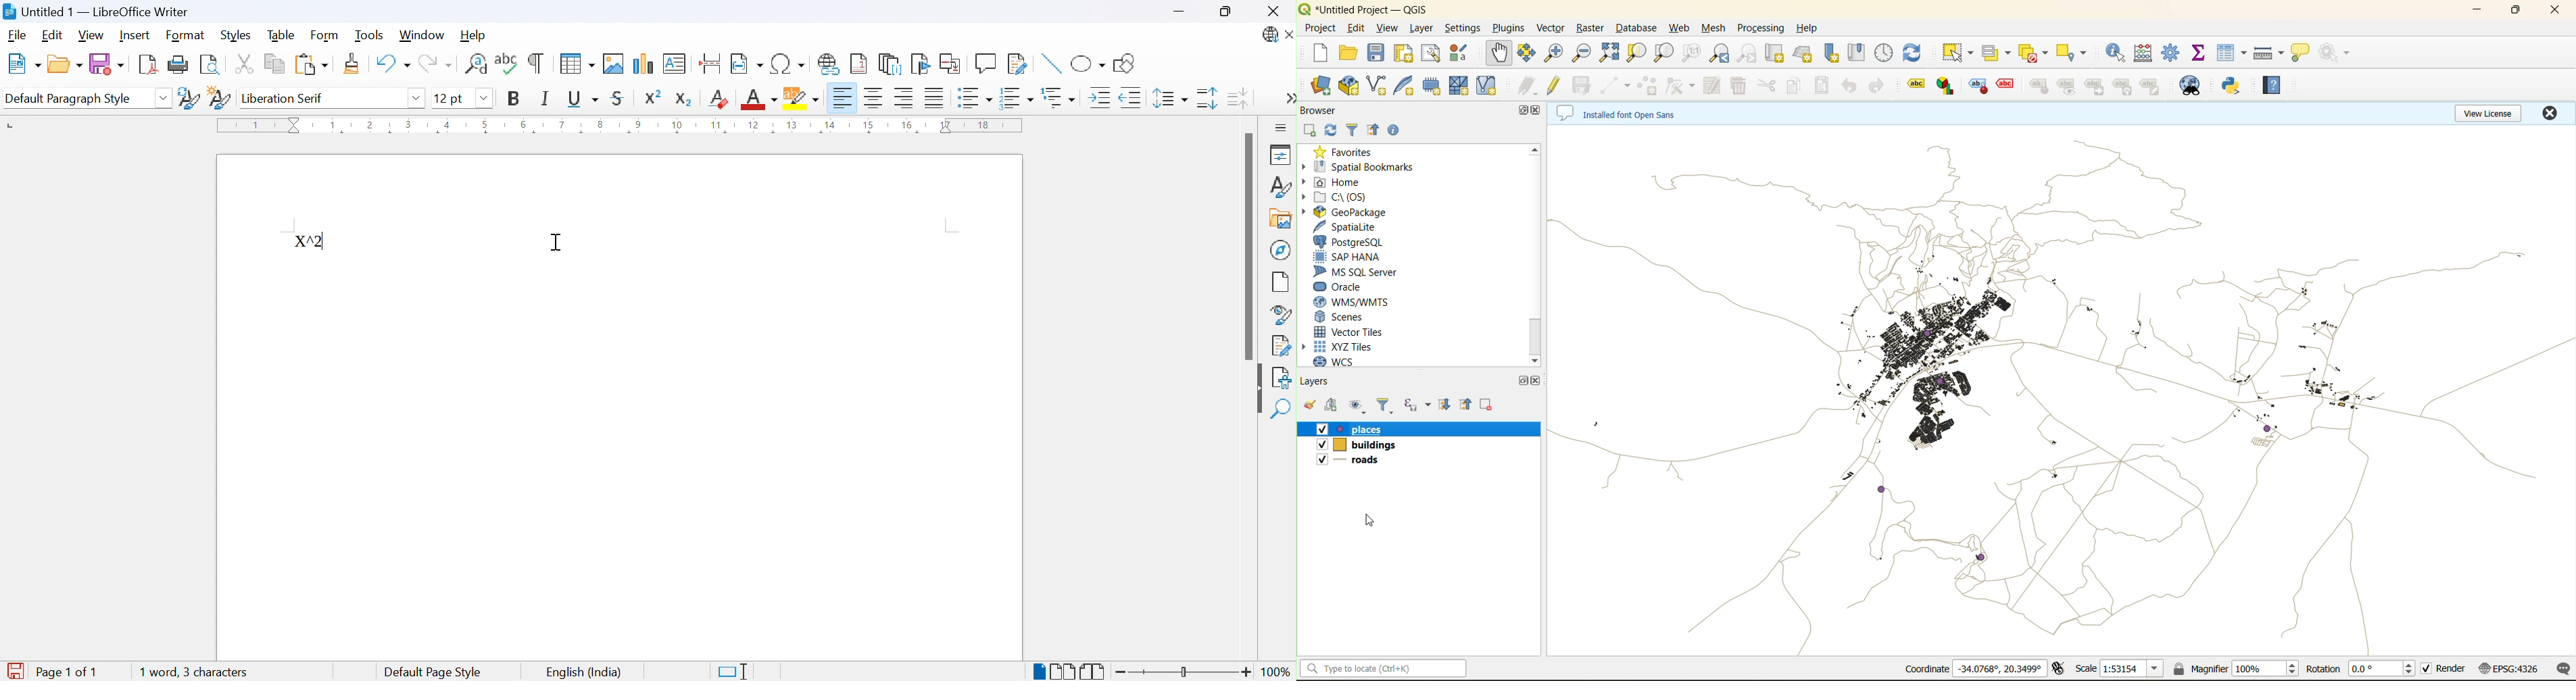 The height and width of the screenshot is (700, 2576). Describe the element at coordinates (1326, 97) in the screenshot. I see `cursor` at that location.